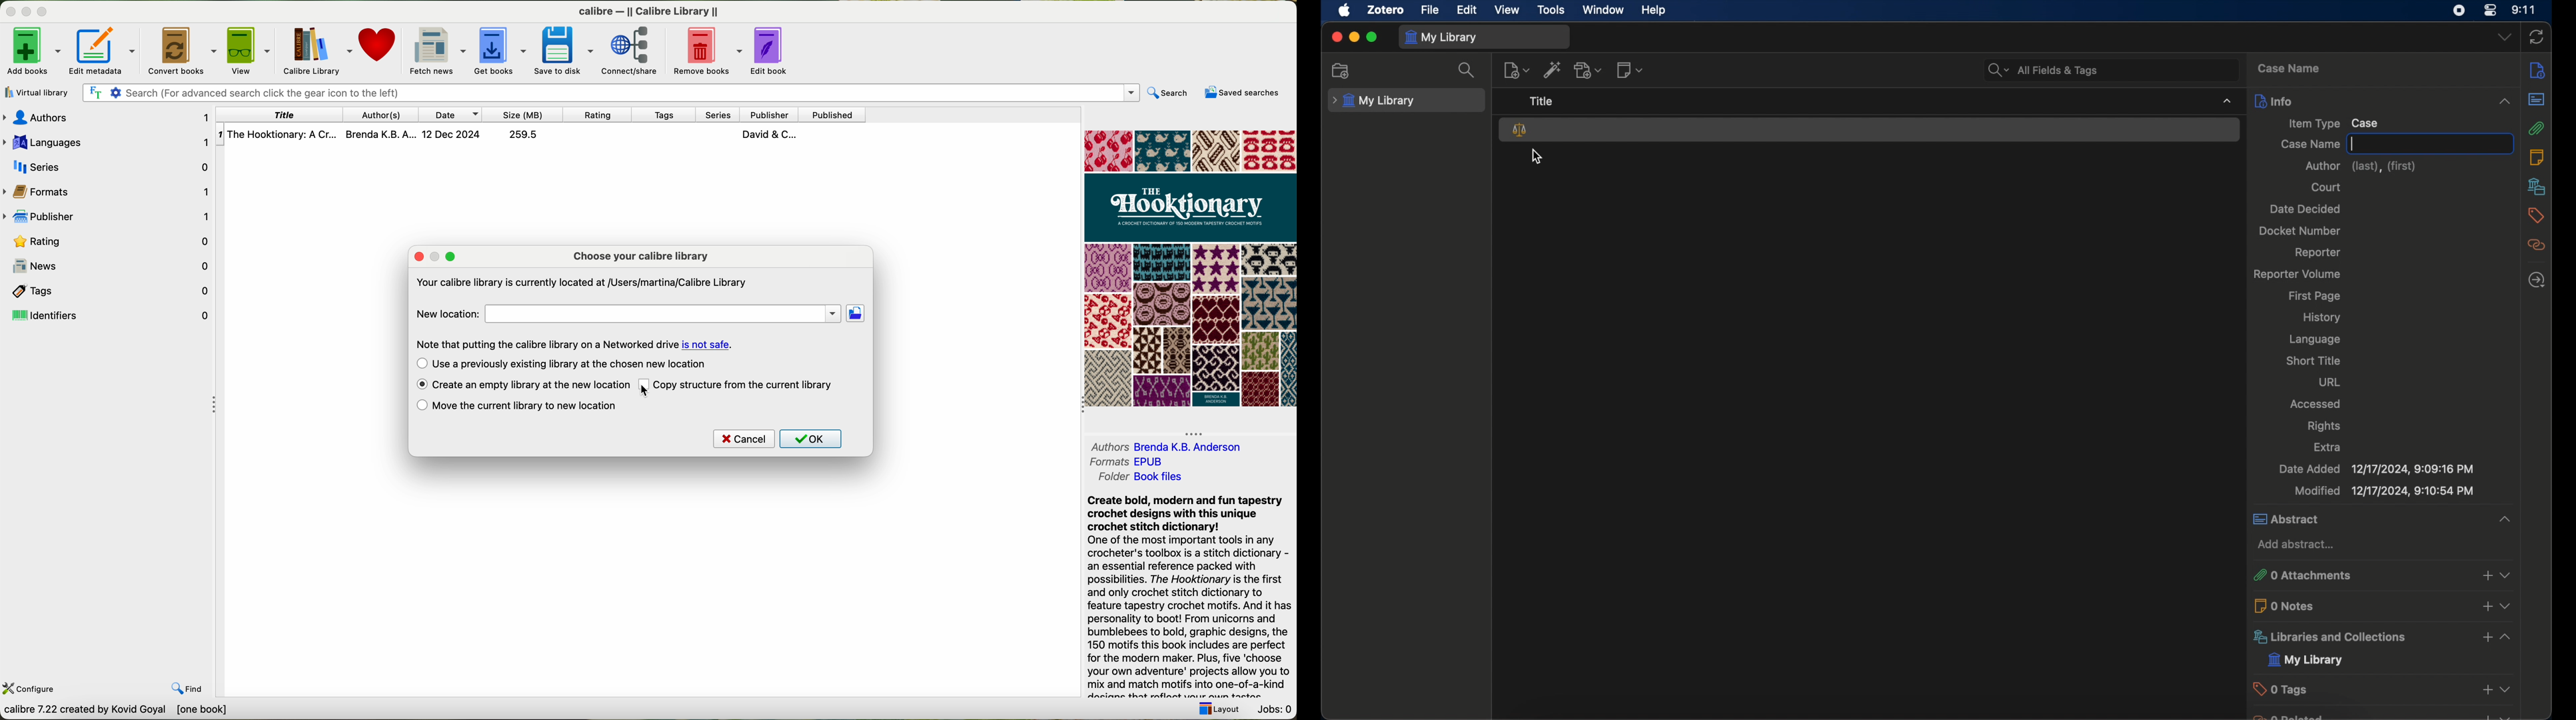 This screenshot has width=2576, height=728. Describe the element at coordinates (640, 258) in the screenshot. I see `choose your calibre library` at that location.